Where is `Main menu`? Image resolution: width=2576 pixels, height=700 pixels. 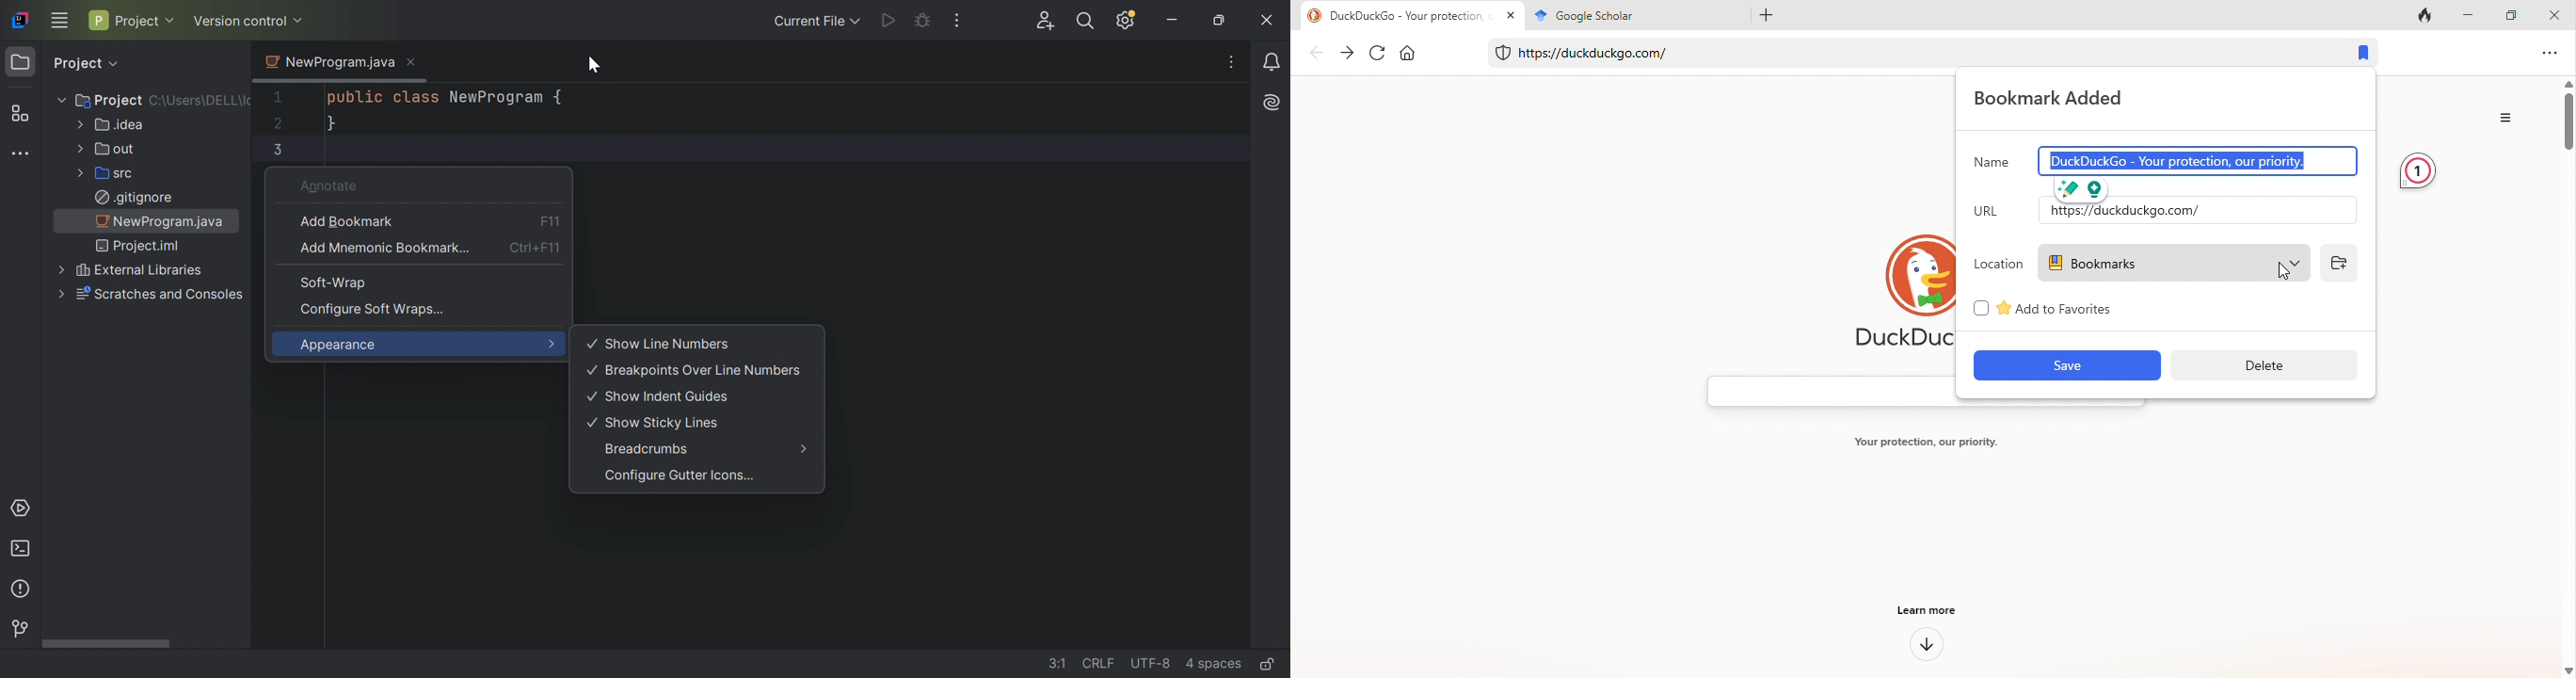
Main menu is located at coordinates (59, 20).